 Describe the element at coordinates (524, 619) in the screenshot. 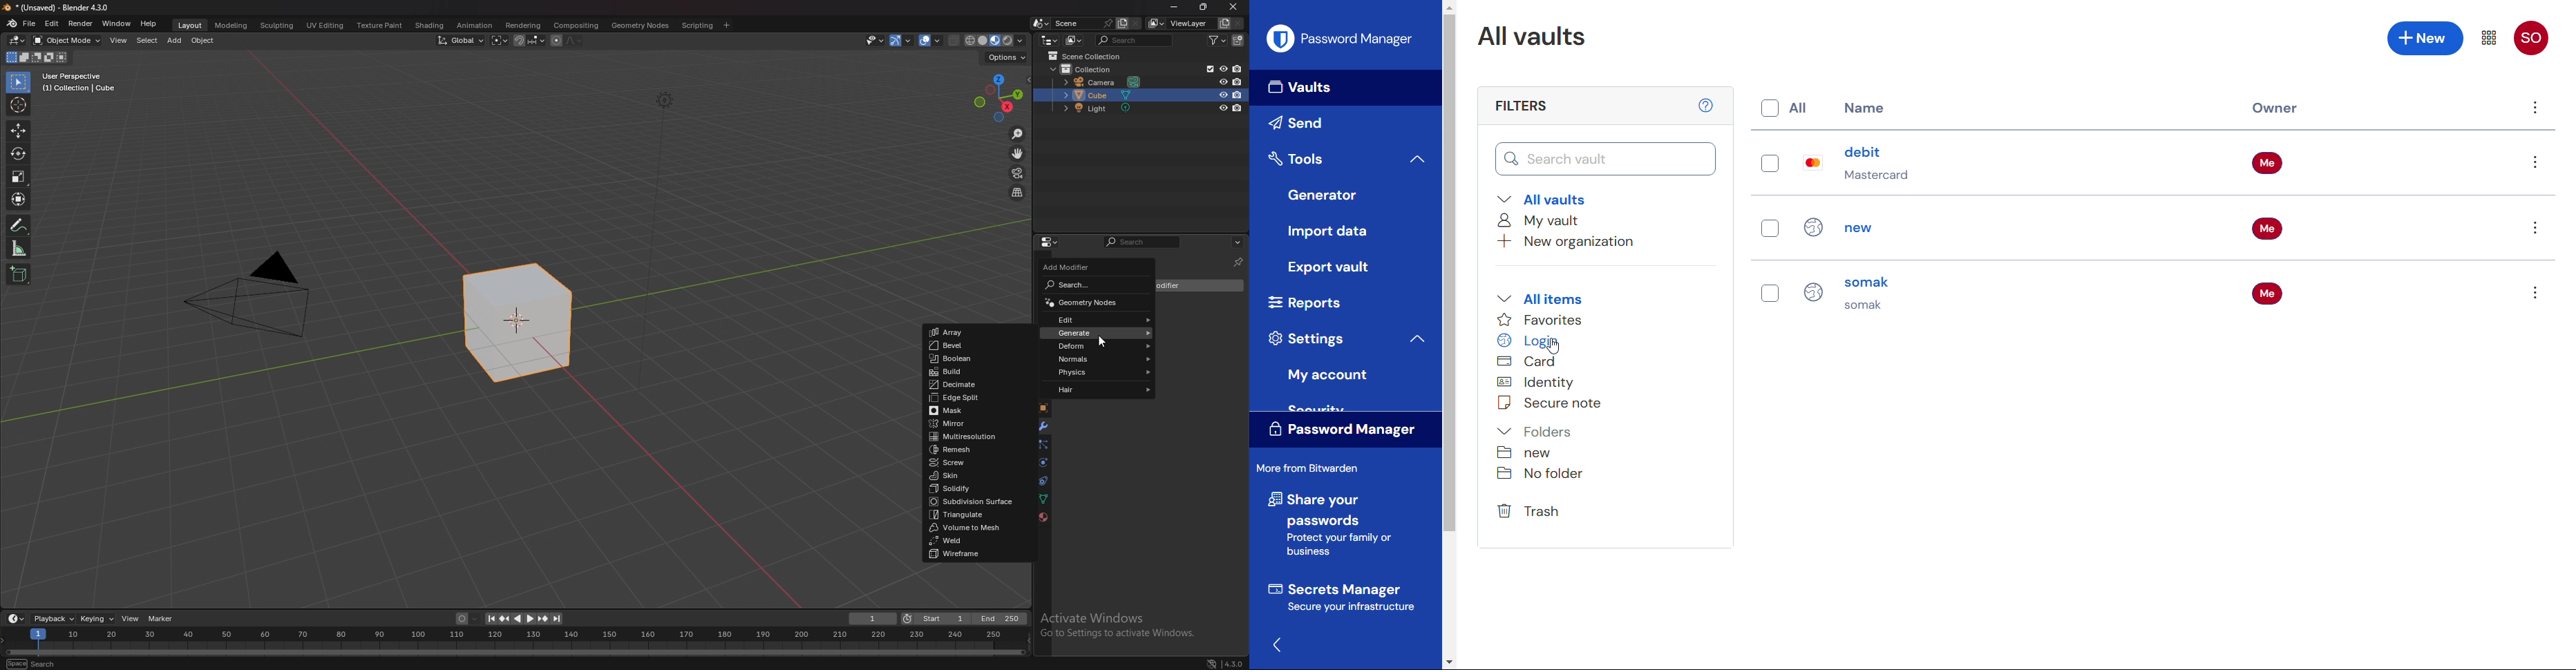

I see `play animation` at that location.